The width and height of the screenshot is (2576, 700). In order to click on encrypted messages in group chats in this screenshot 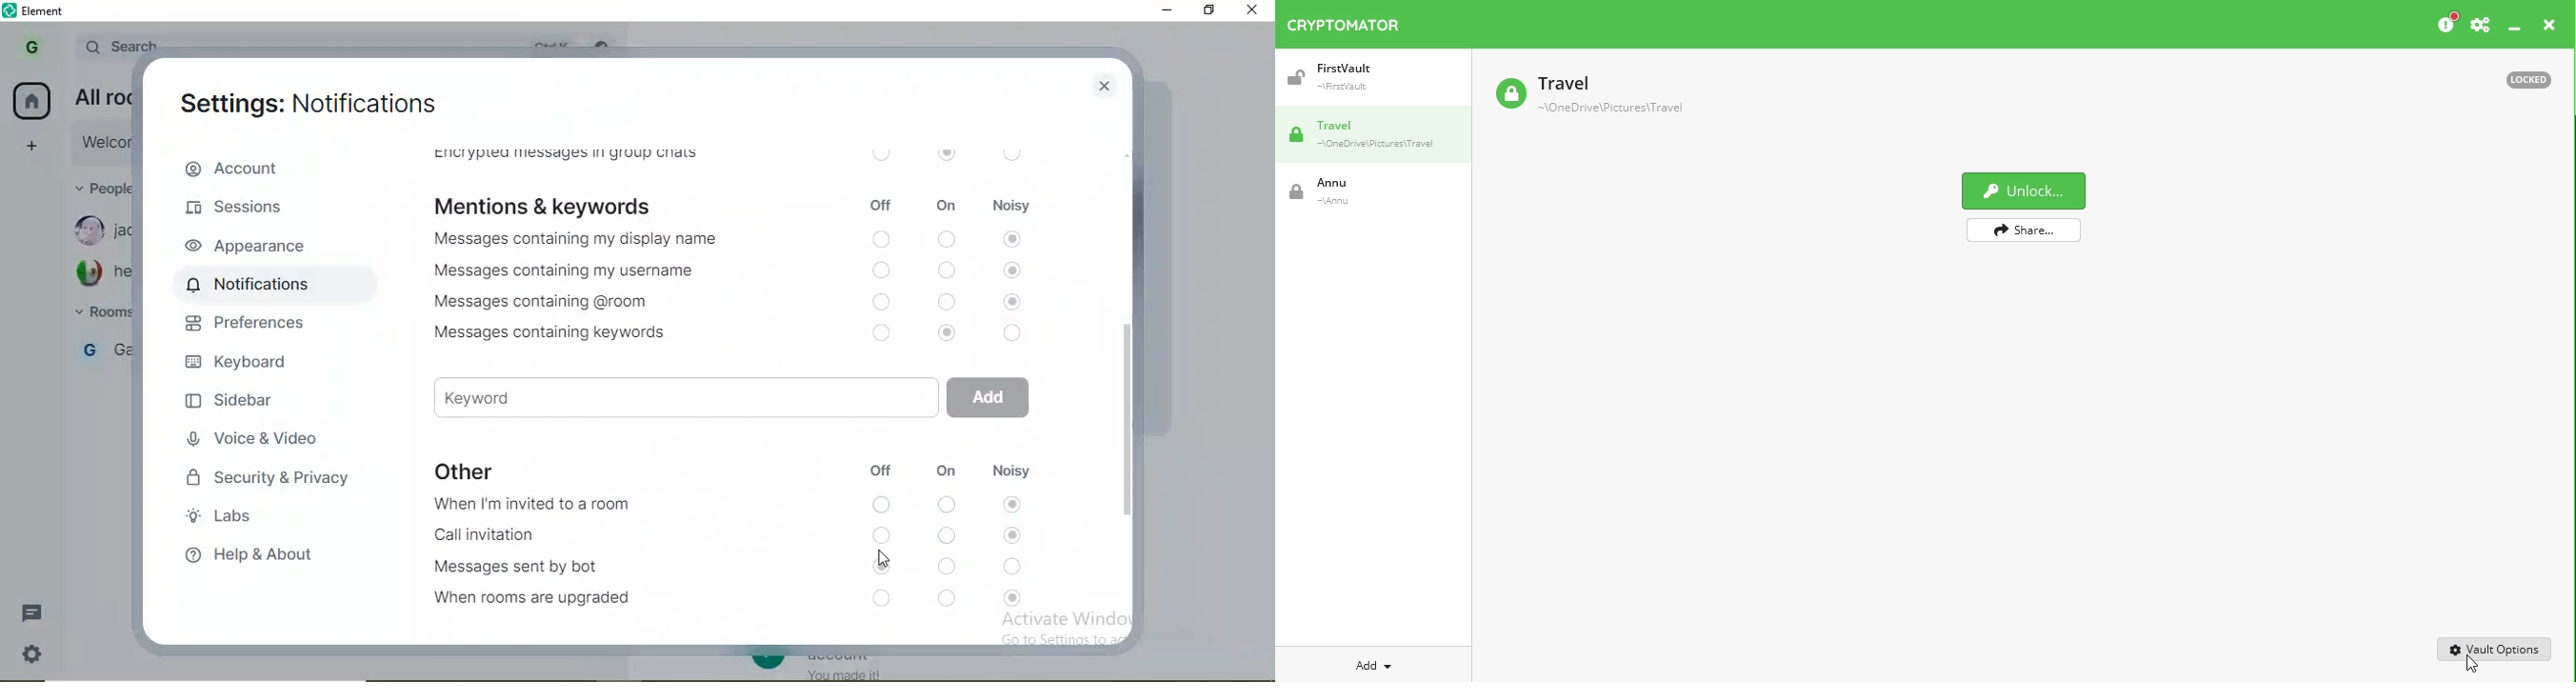, I will do `click(560, 153)`.